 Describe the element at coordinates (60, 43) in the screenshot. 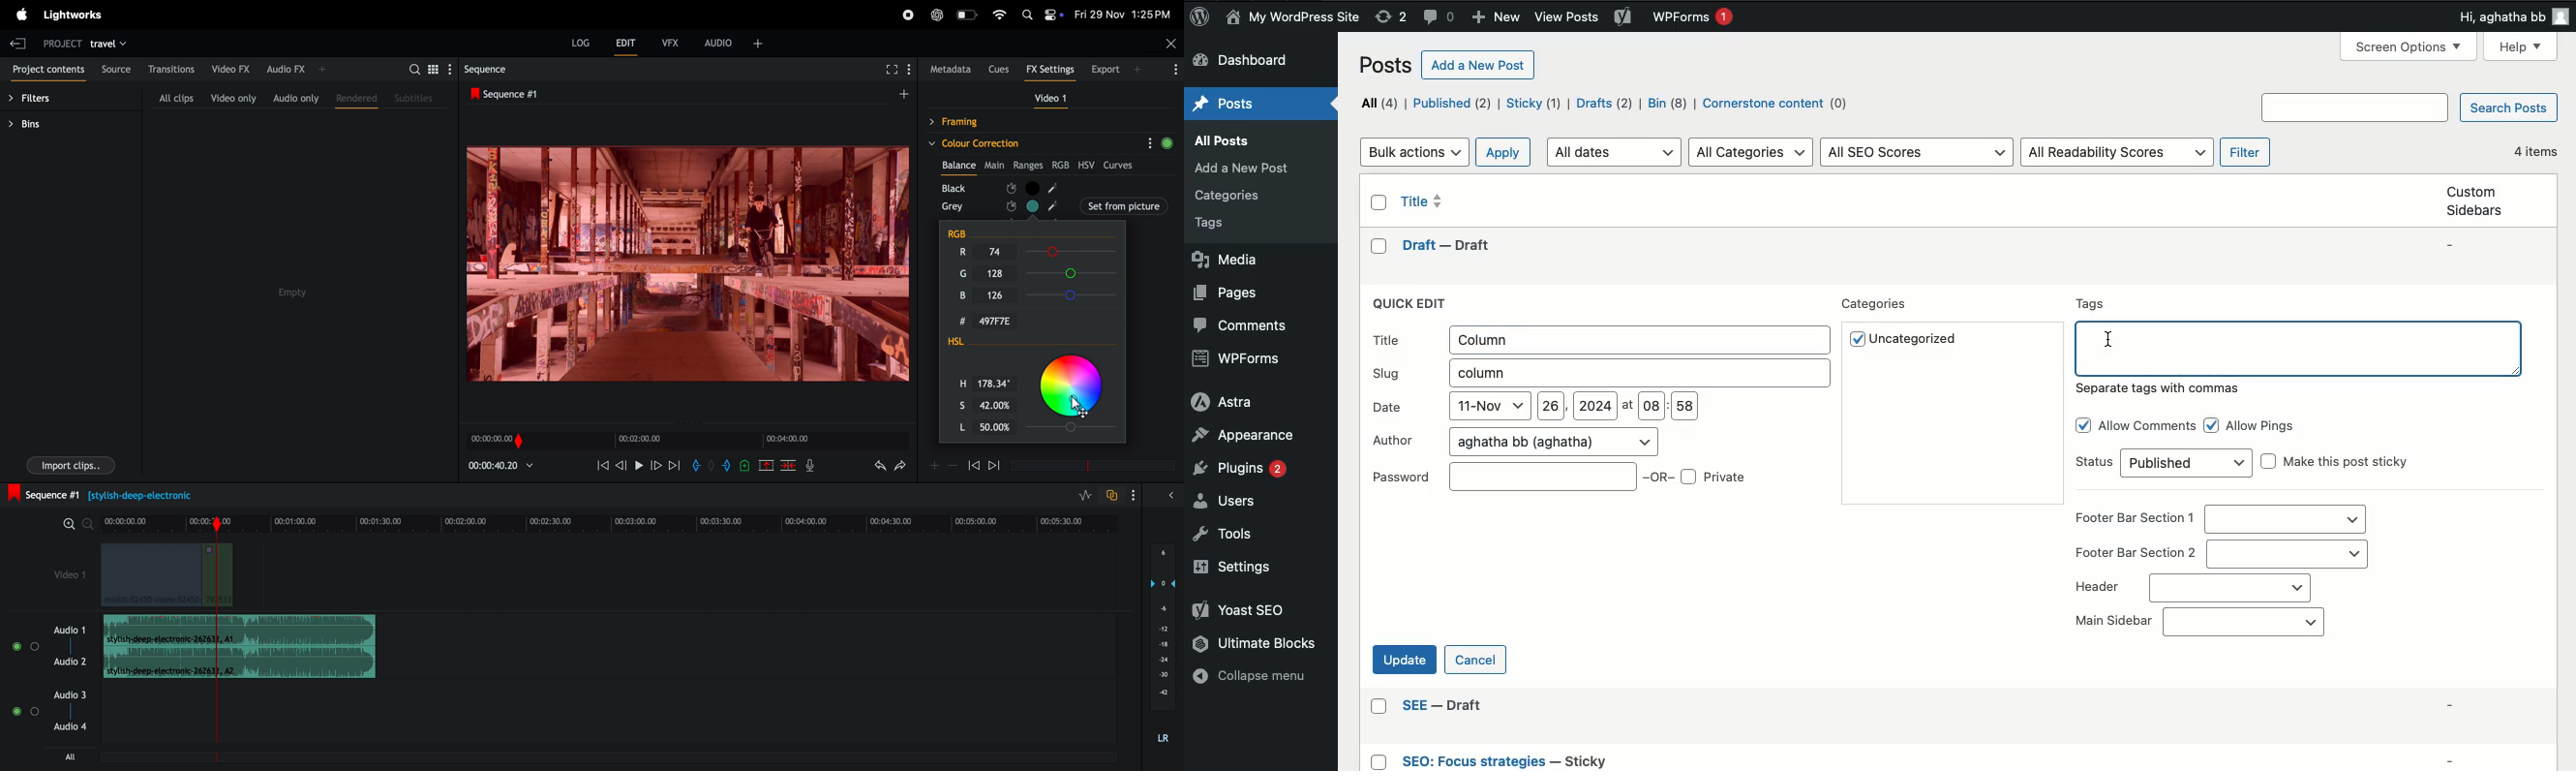

I see `project` at that location.